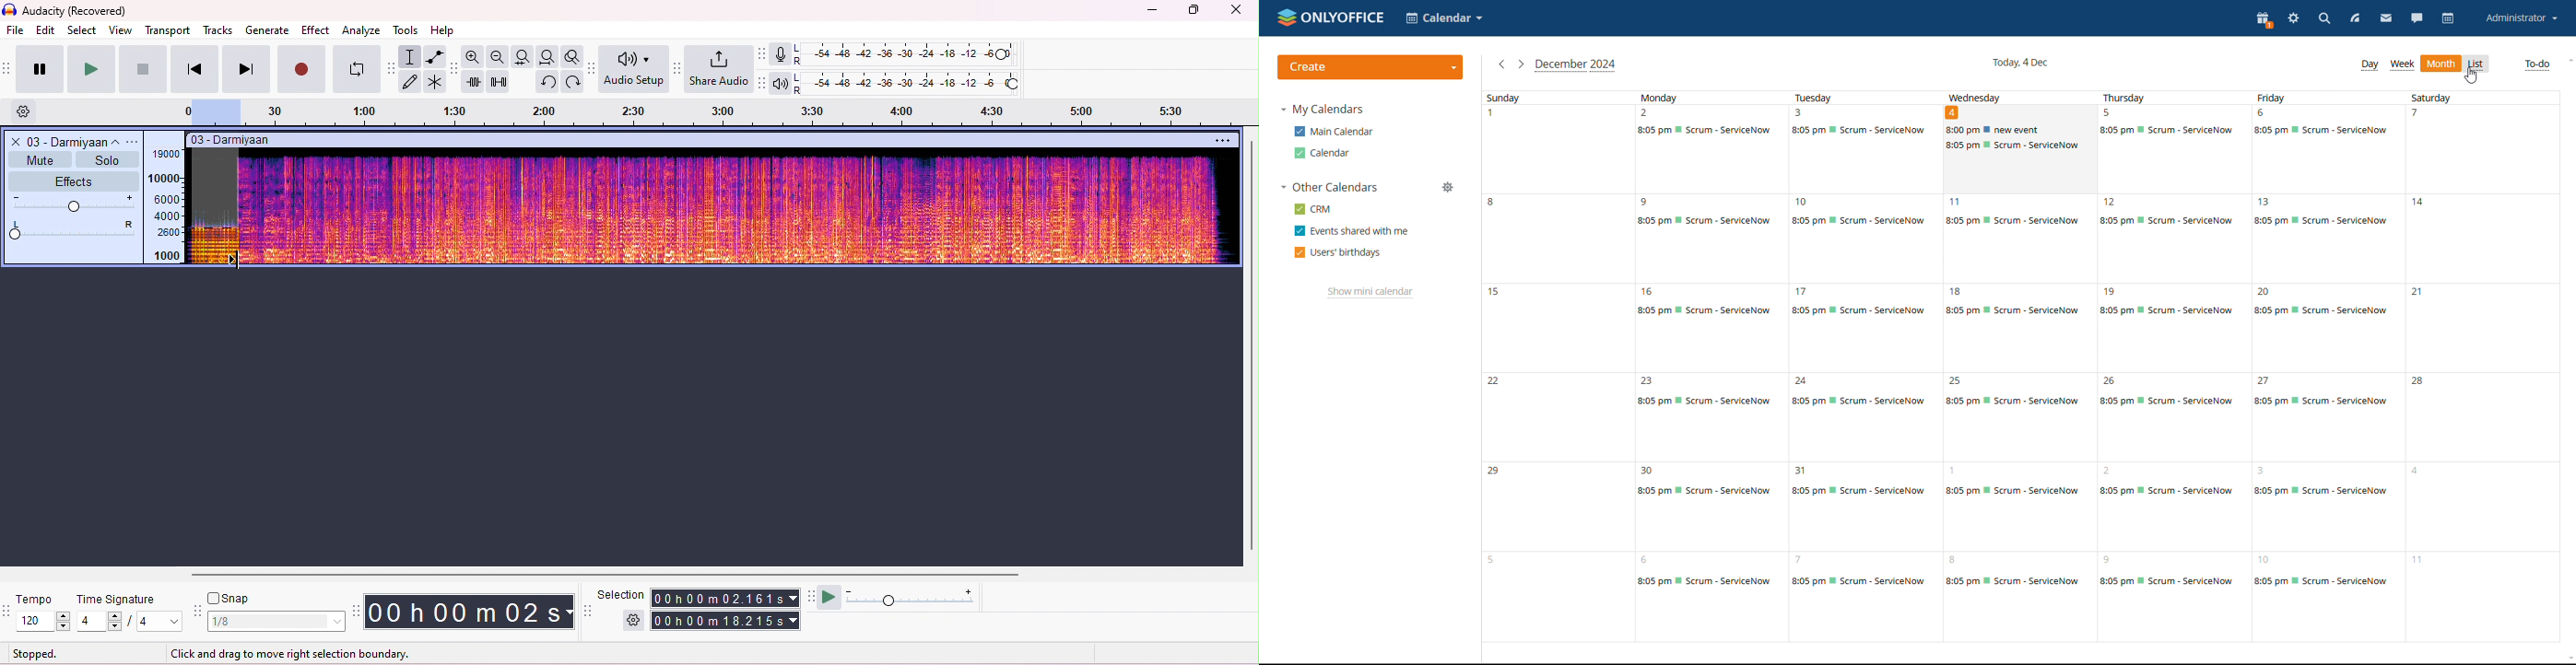  Describe the element at coordinates (412, 81) in the screenshot. I see `draw` at that location.